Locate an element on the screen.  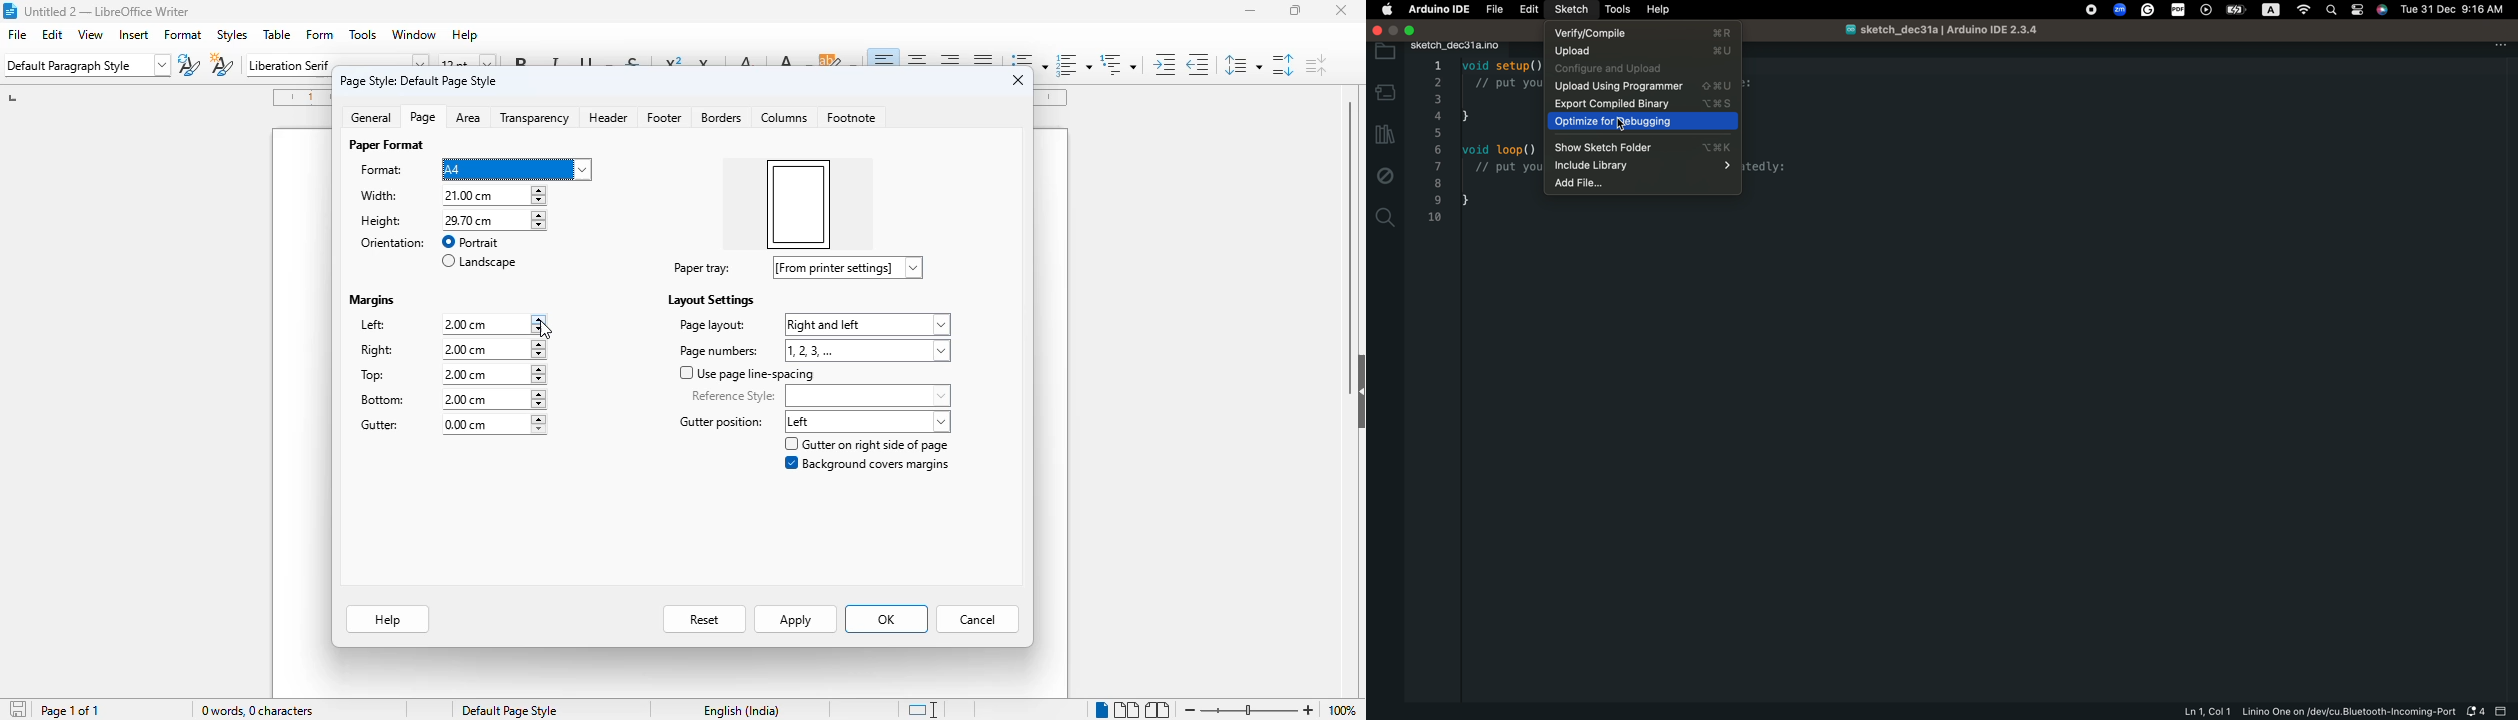
window setting is located at coordinates (1422, 29).